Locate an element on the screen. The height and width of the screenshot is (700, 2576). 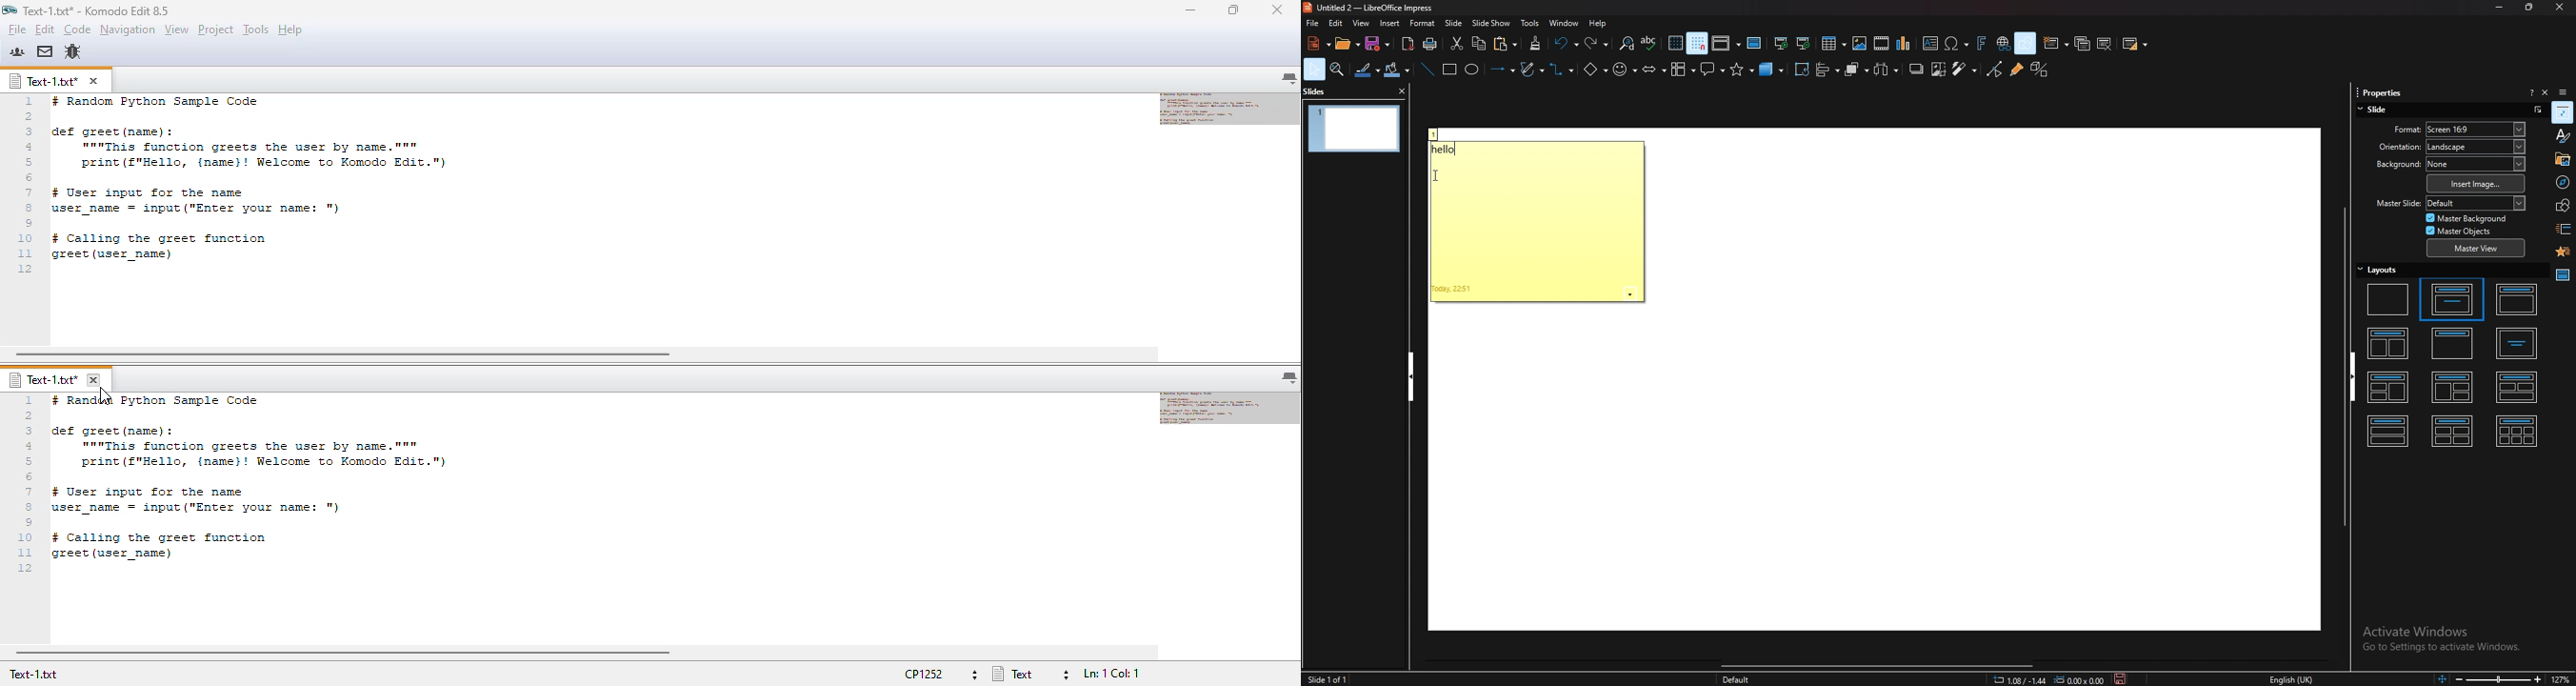
sidebar settings is located at coordinates (2565, 91).